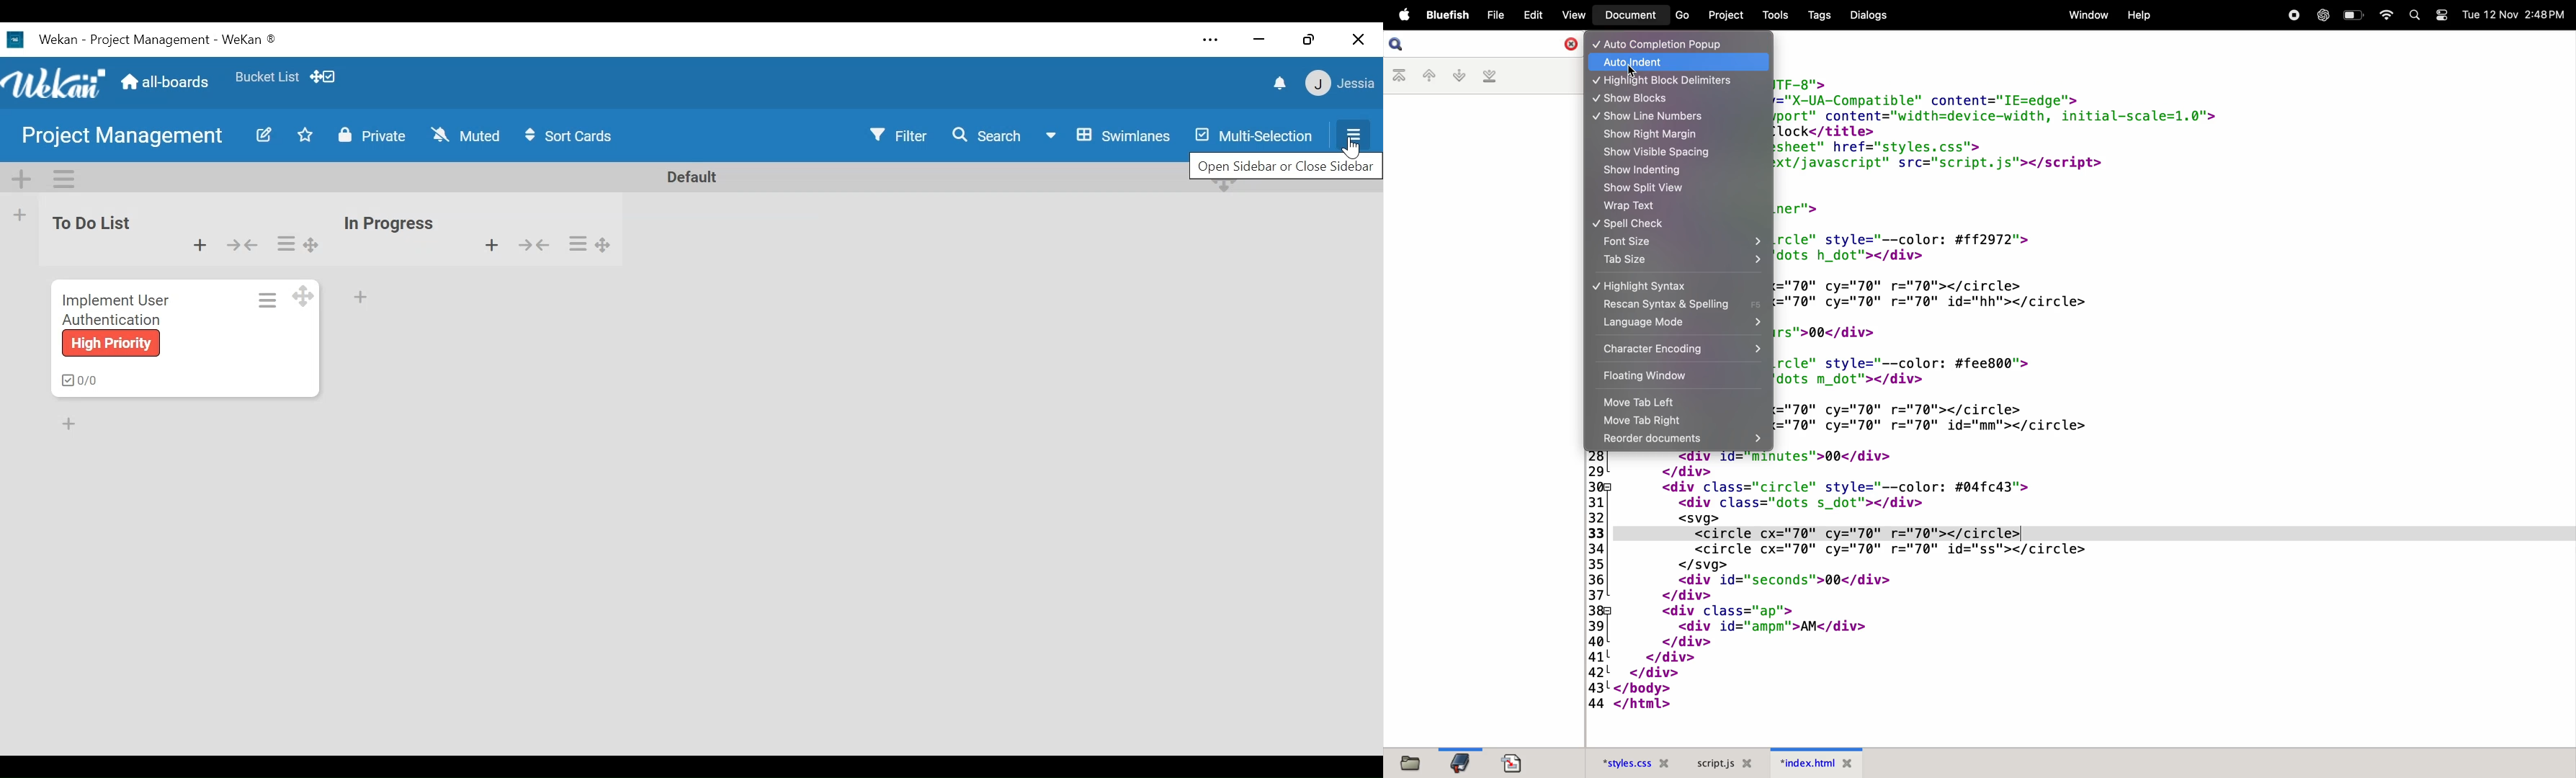 Image resolution: width=2576 pixels, height=784 pixels. I want to click on first bookmark, so click(1401, 76).